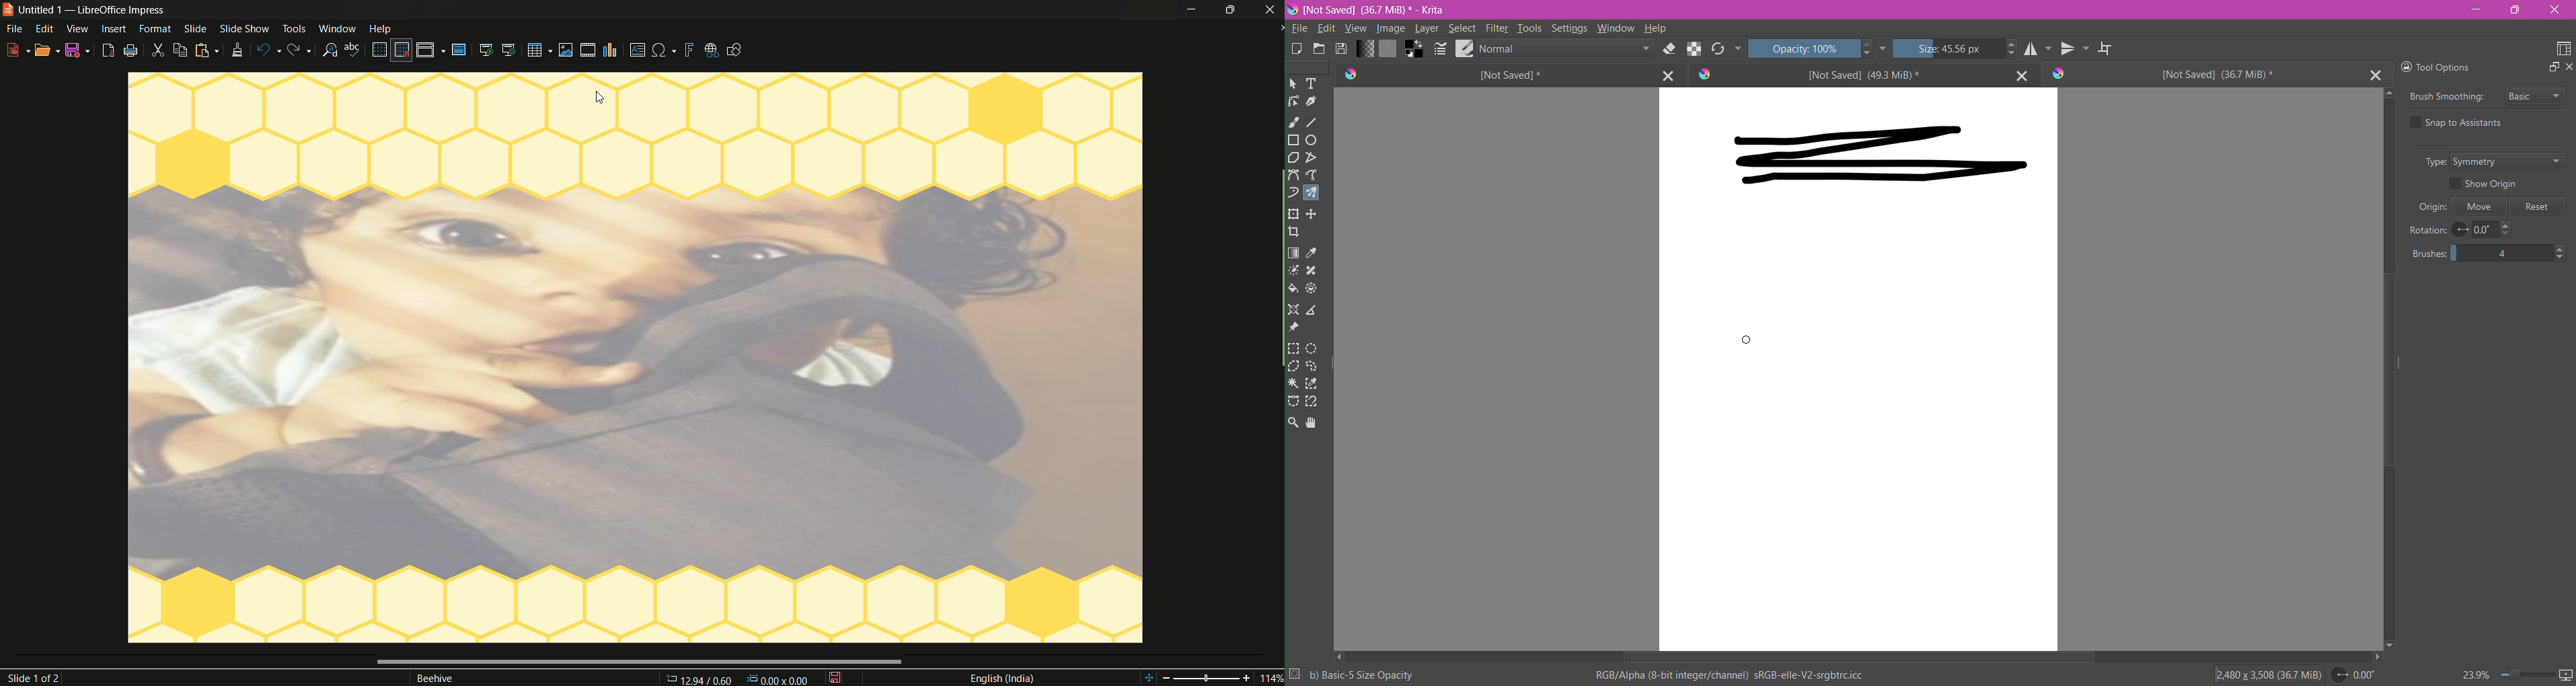 This screenshot has height=700, width=2576. Describe the element at coordinates (1313, 309) in the screenshot. I see `Measure the distance between the two points` at that location.